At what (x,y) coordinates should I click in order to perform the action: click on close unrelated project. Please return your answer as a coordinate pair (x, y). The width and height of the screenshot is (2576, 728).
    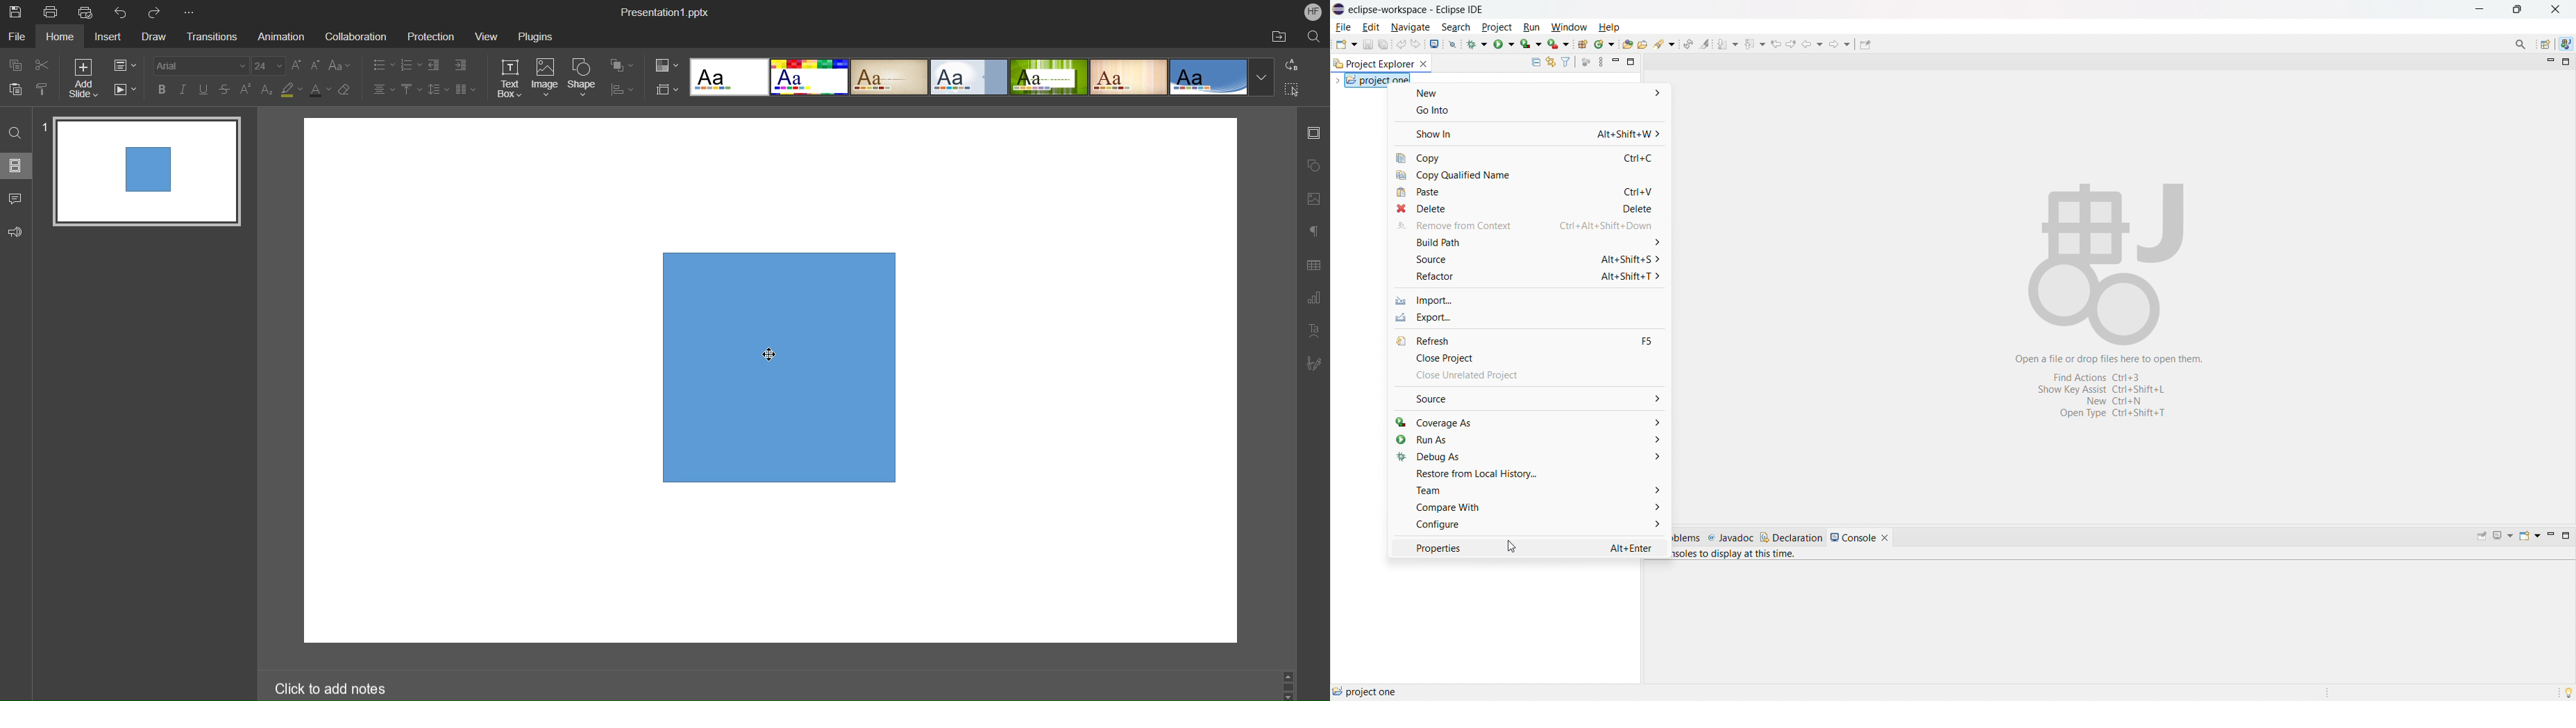
    Looking at the image, I should click on (1529, 378).